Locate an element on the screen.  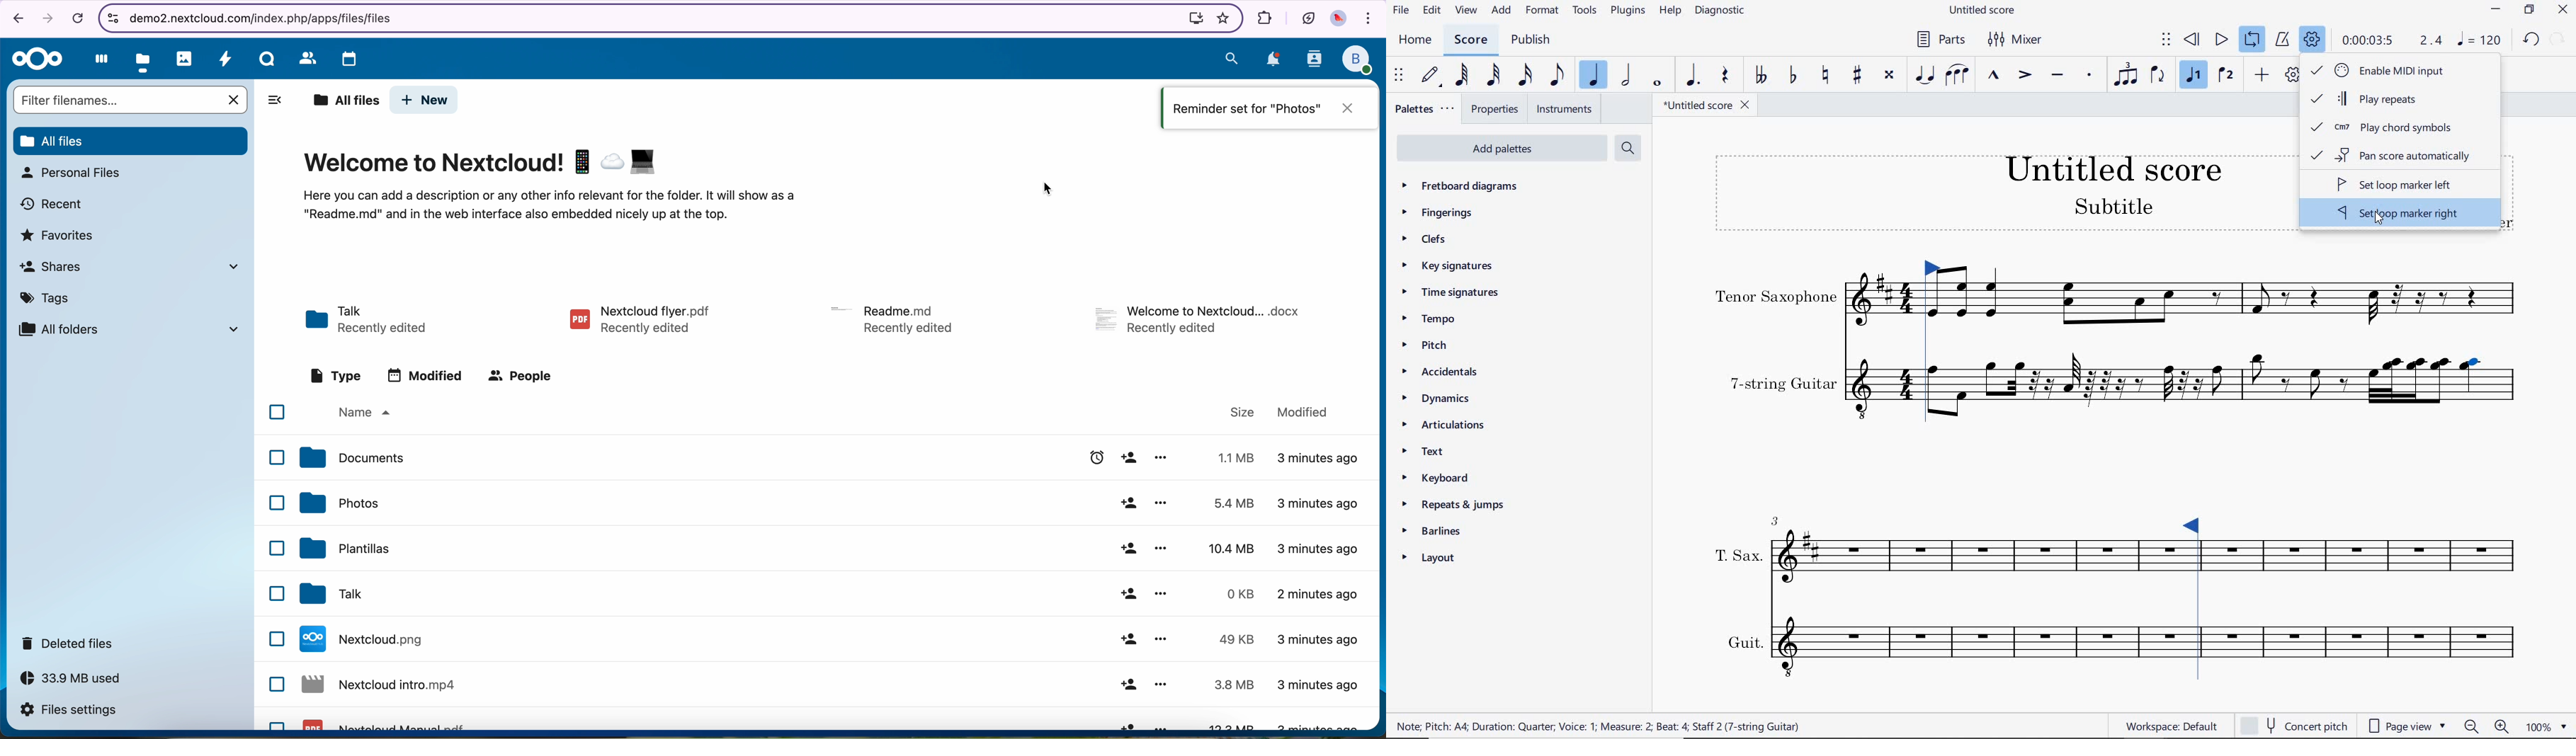
3 minutes ago is located at coordinates (1318, 641).